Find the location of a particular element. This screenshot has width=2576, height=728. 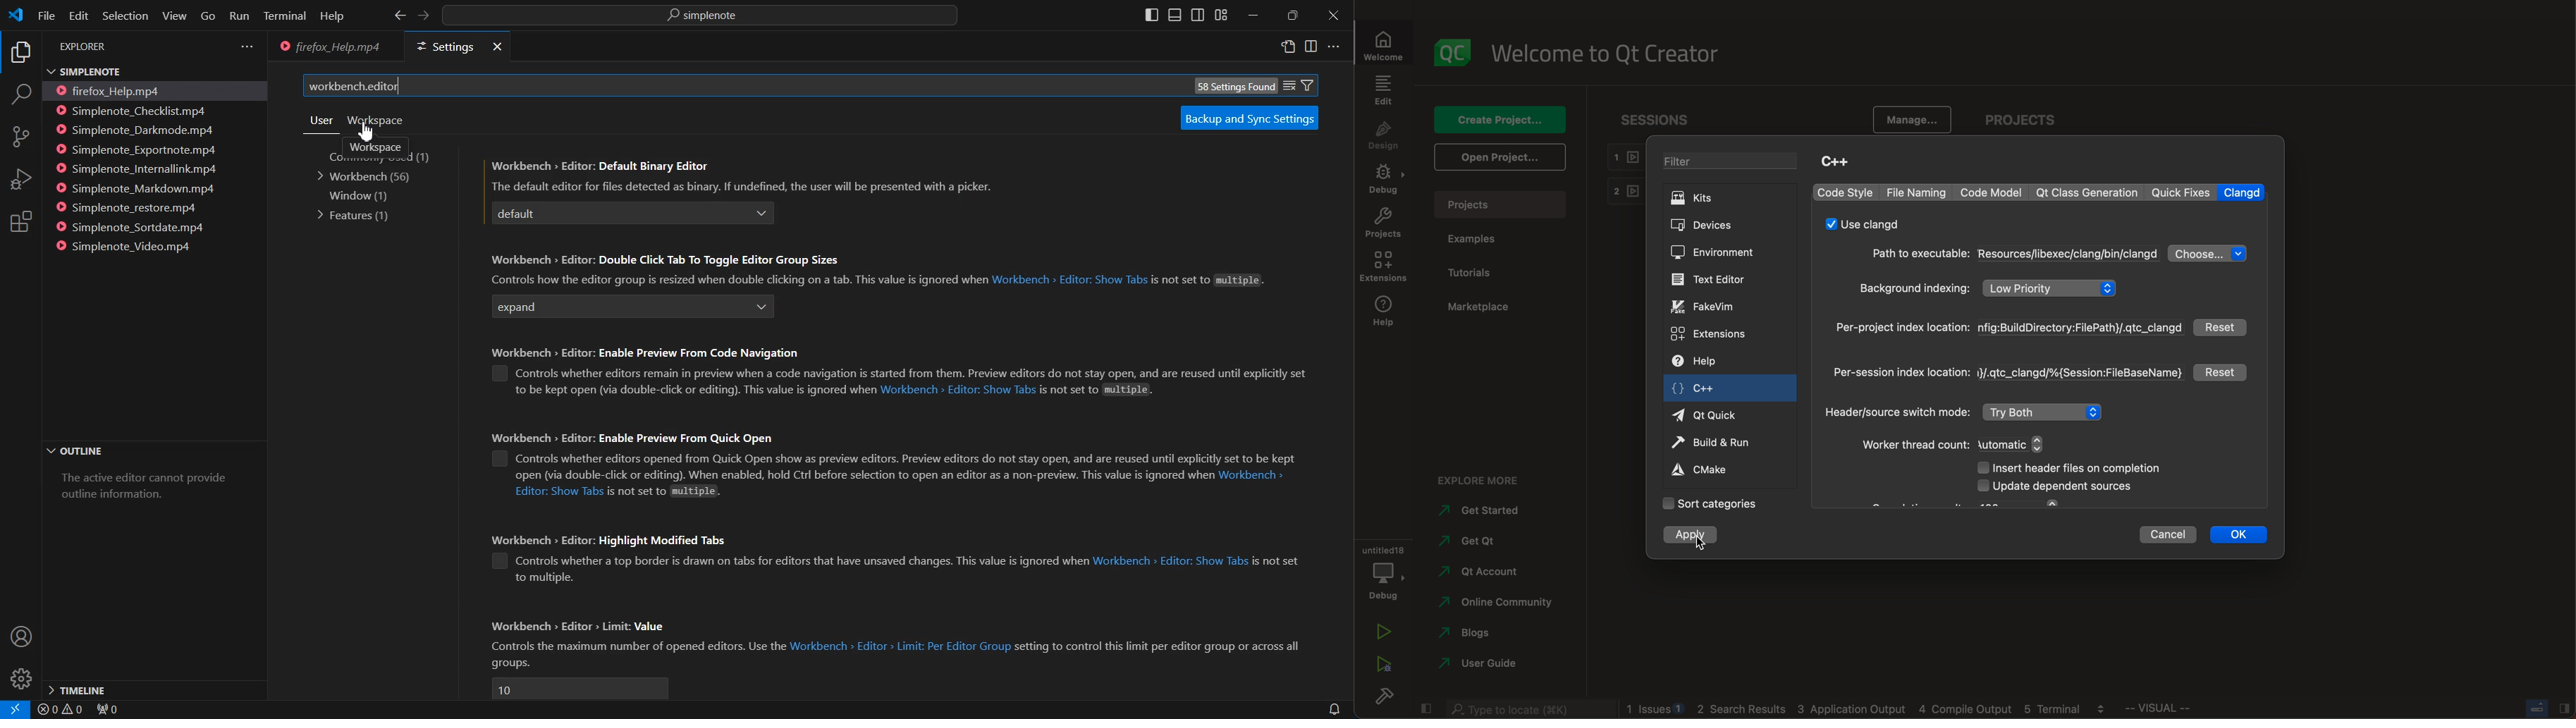

firefox_Help.mp4 is located at coordinates (117, 90).